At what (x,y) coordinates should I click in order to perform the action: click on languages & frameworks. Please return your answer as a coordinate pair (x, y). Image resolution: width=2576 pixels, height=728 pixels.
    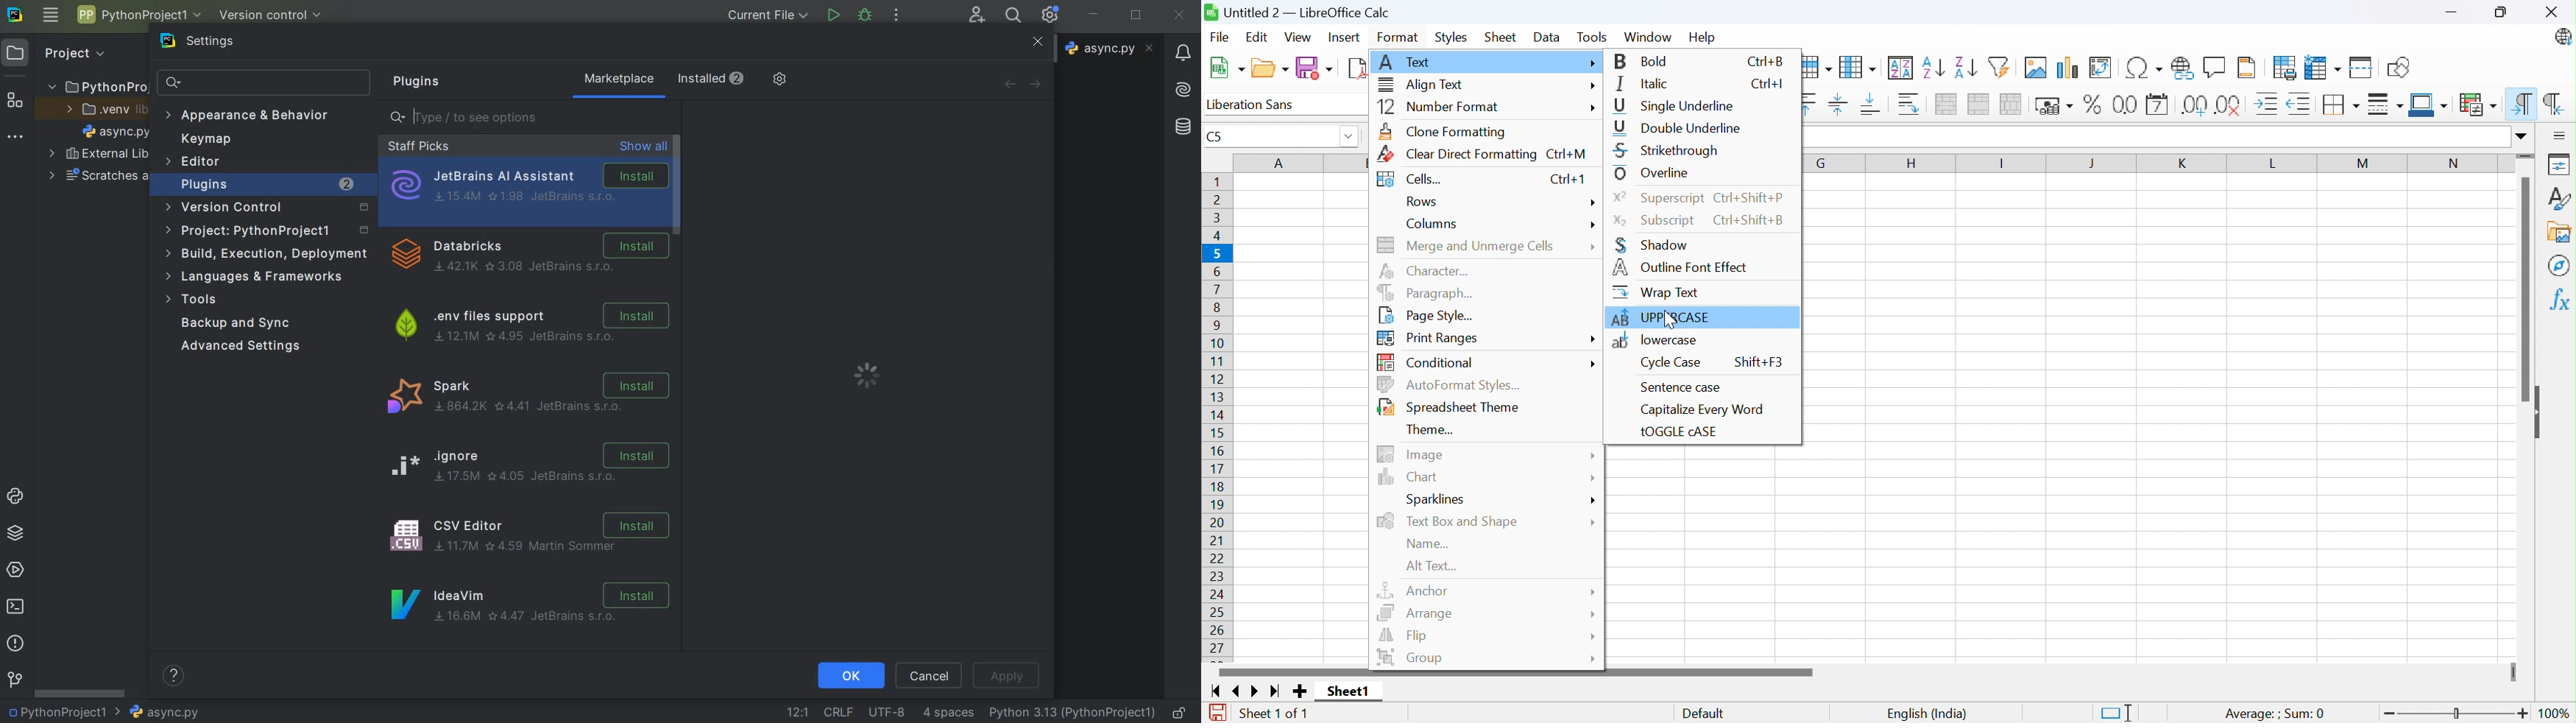
    Looking at the image, I should click on (262, 276).